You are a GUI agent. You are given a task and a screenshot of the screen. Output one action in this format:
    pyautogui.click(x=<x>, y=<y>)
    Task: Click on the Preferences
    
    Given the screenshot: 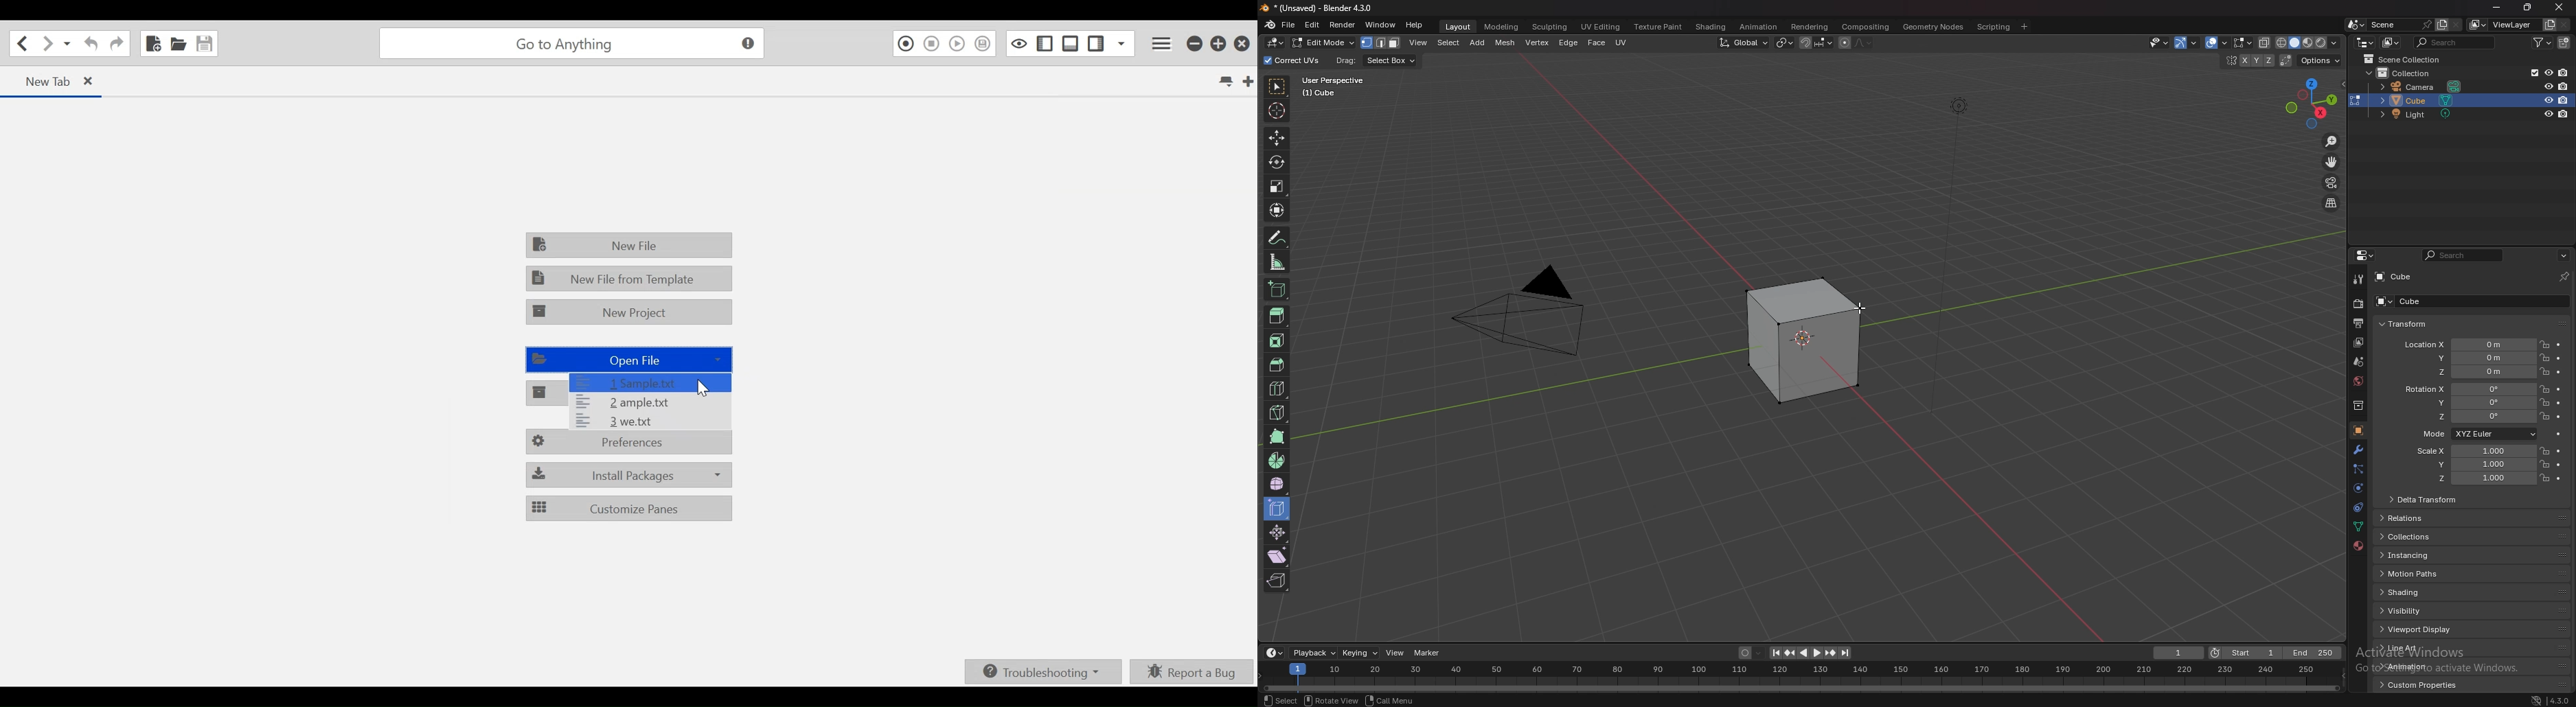 What is the action you would take?
    pyautogui.click(x=631, y=444)
    